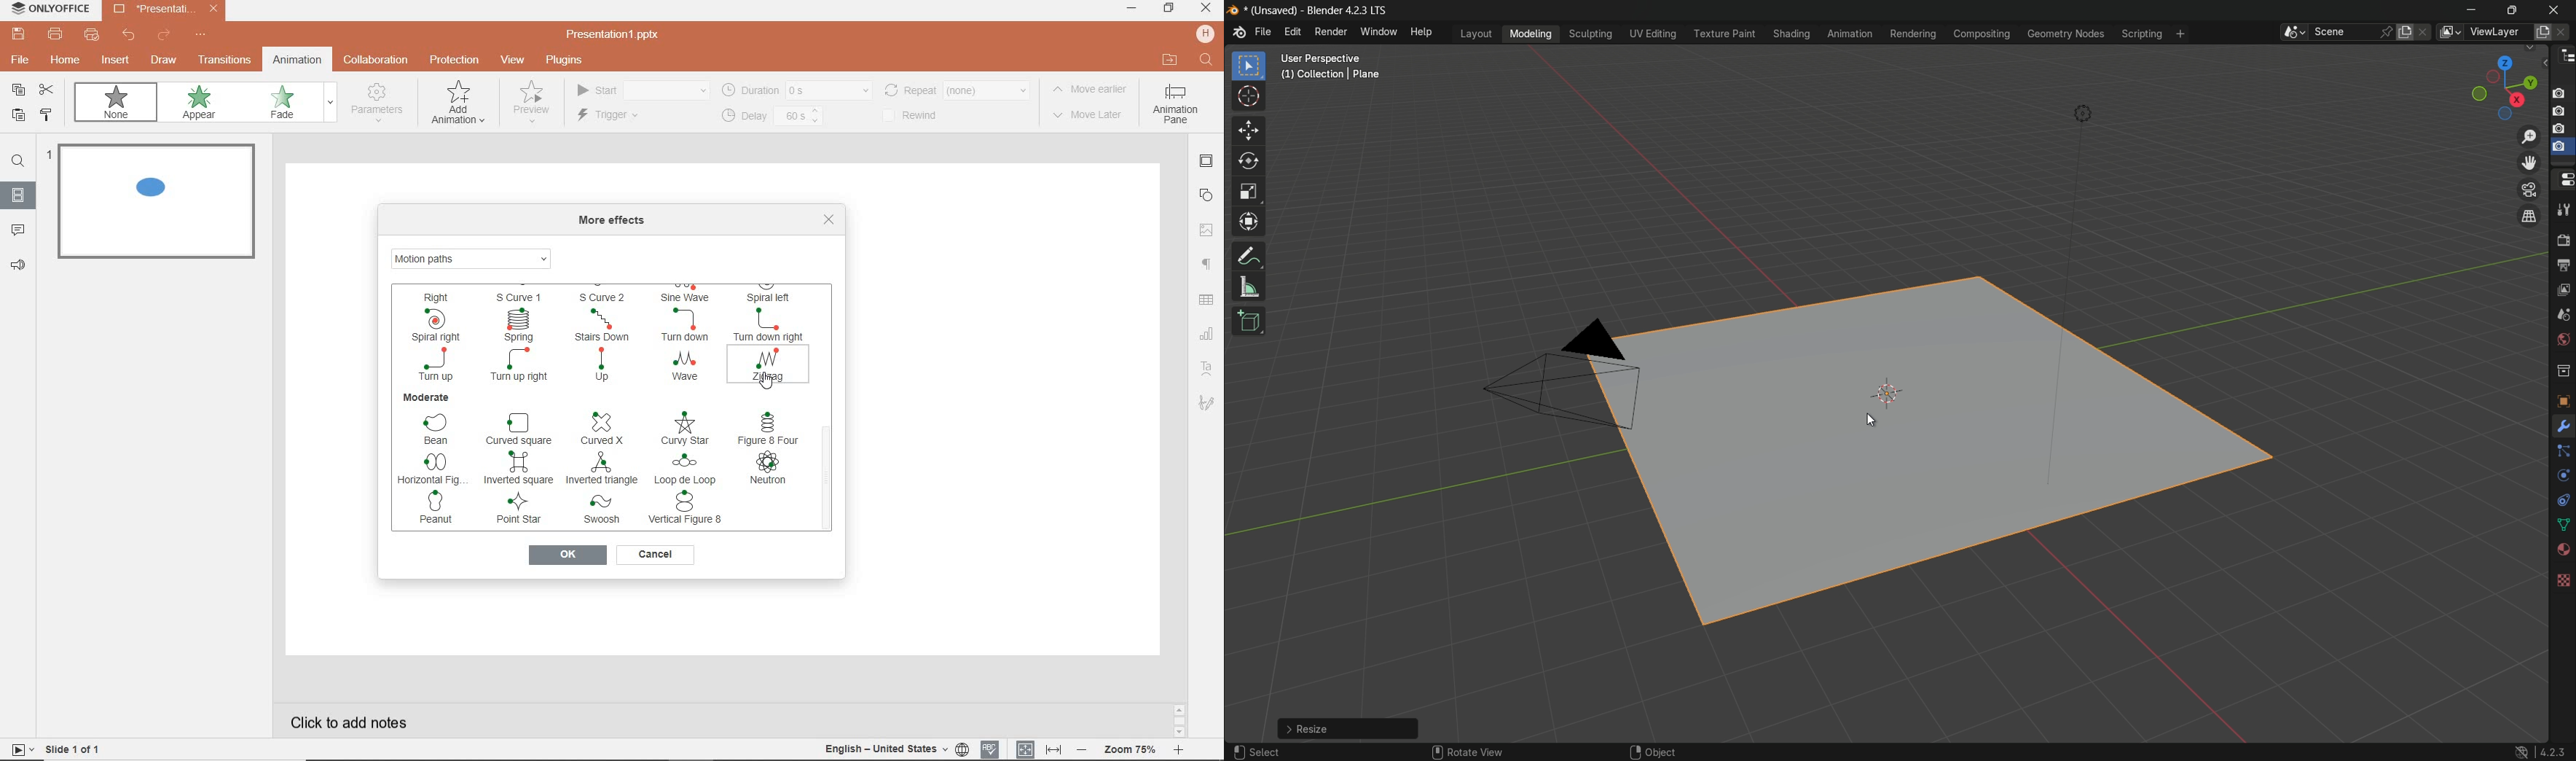 Image resolution: width=2576 pixels, height=784 pixels. I want to click on MORE EFFECTS, so click(616, 221).